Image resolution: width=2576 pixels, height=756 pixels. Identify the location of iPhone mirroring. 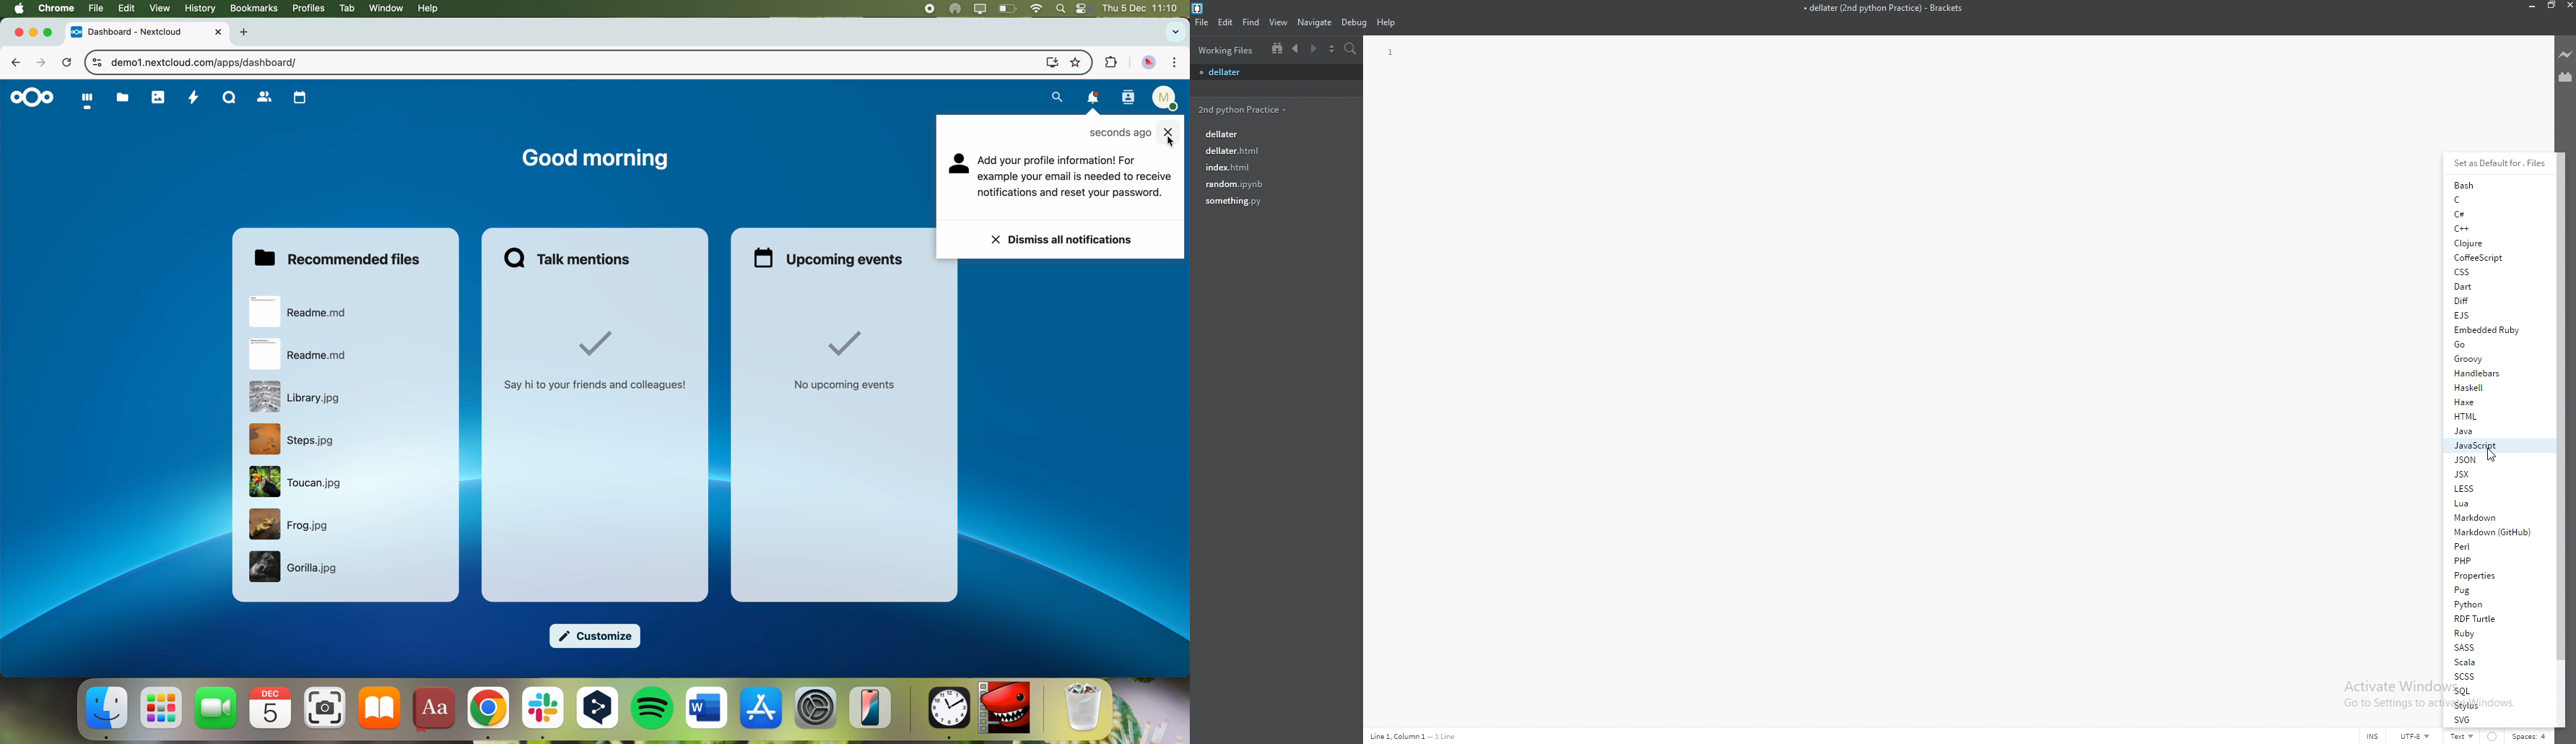
(871, 708).